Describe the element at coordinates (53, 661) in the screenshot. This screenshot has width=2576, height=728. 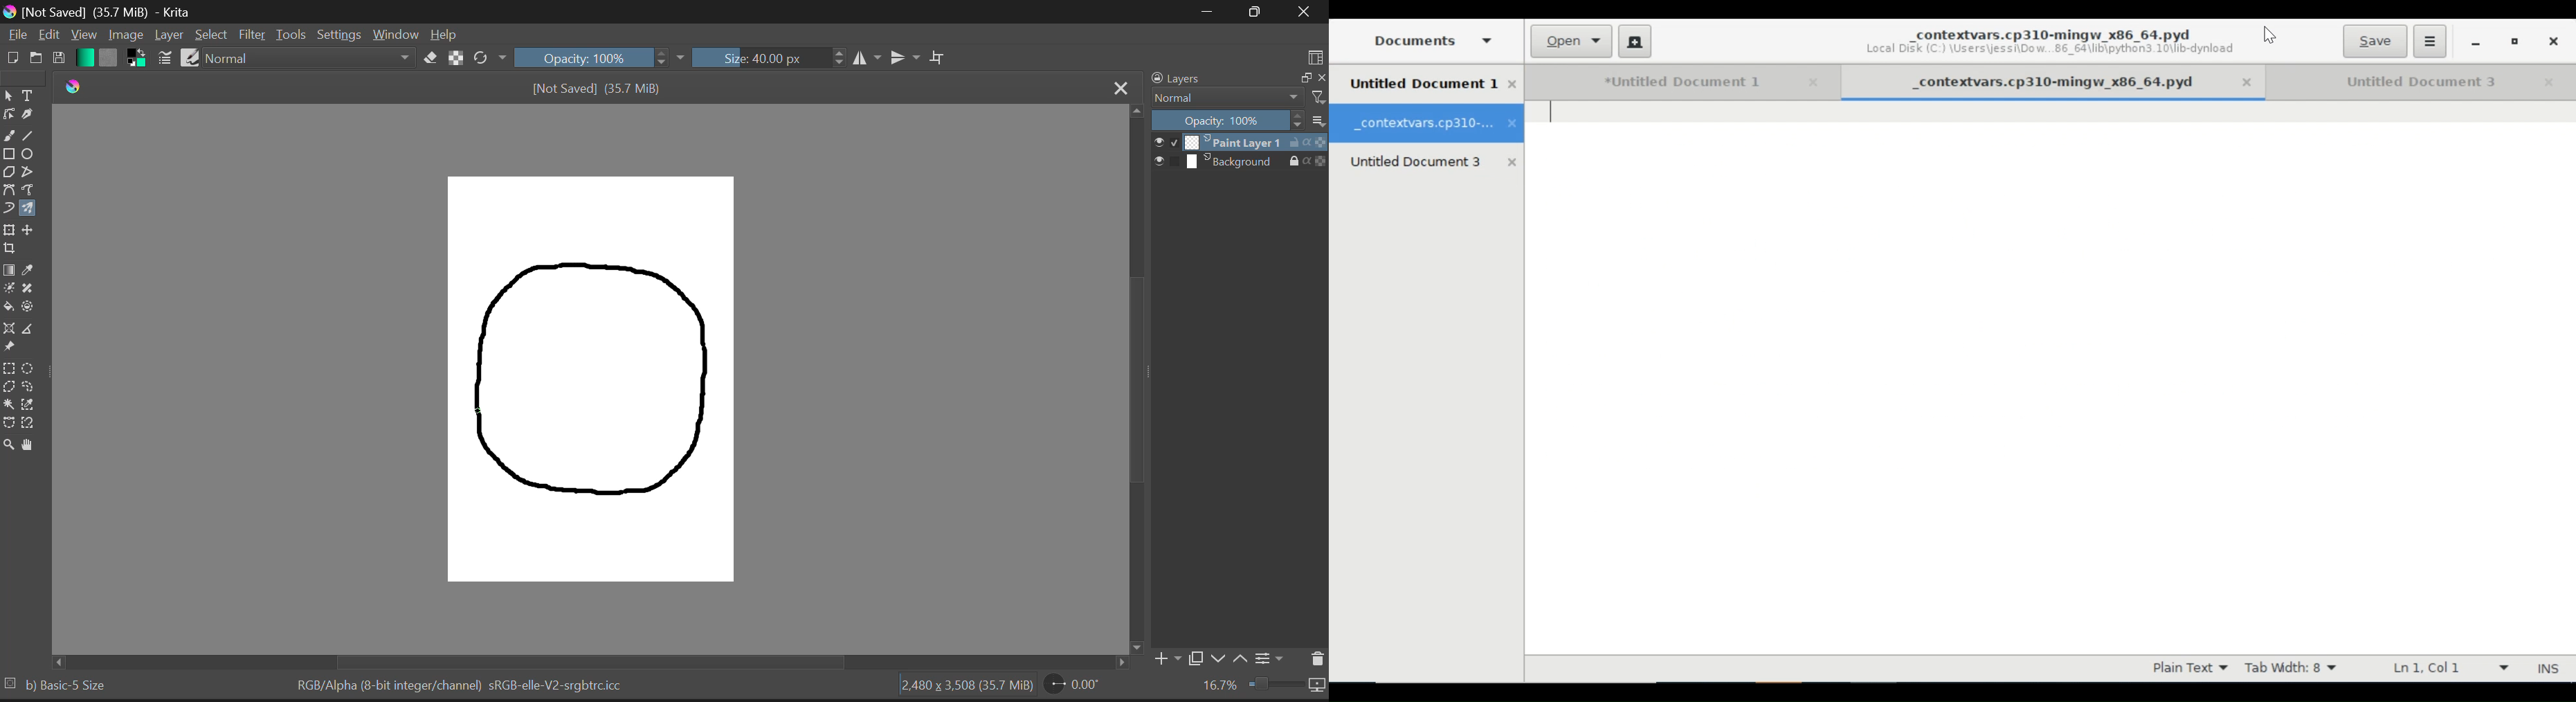
I see `` at that location.